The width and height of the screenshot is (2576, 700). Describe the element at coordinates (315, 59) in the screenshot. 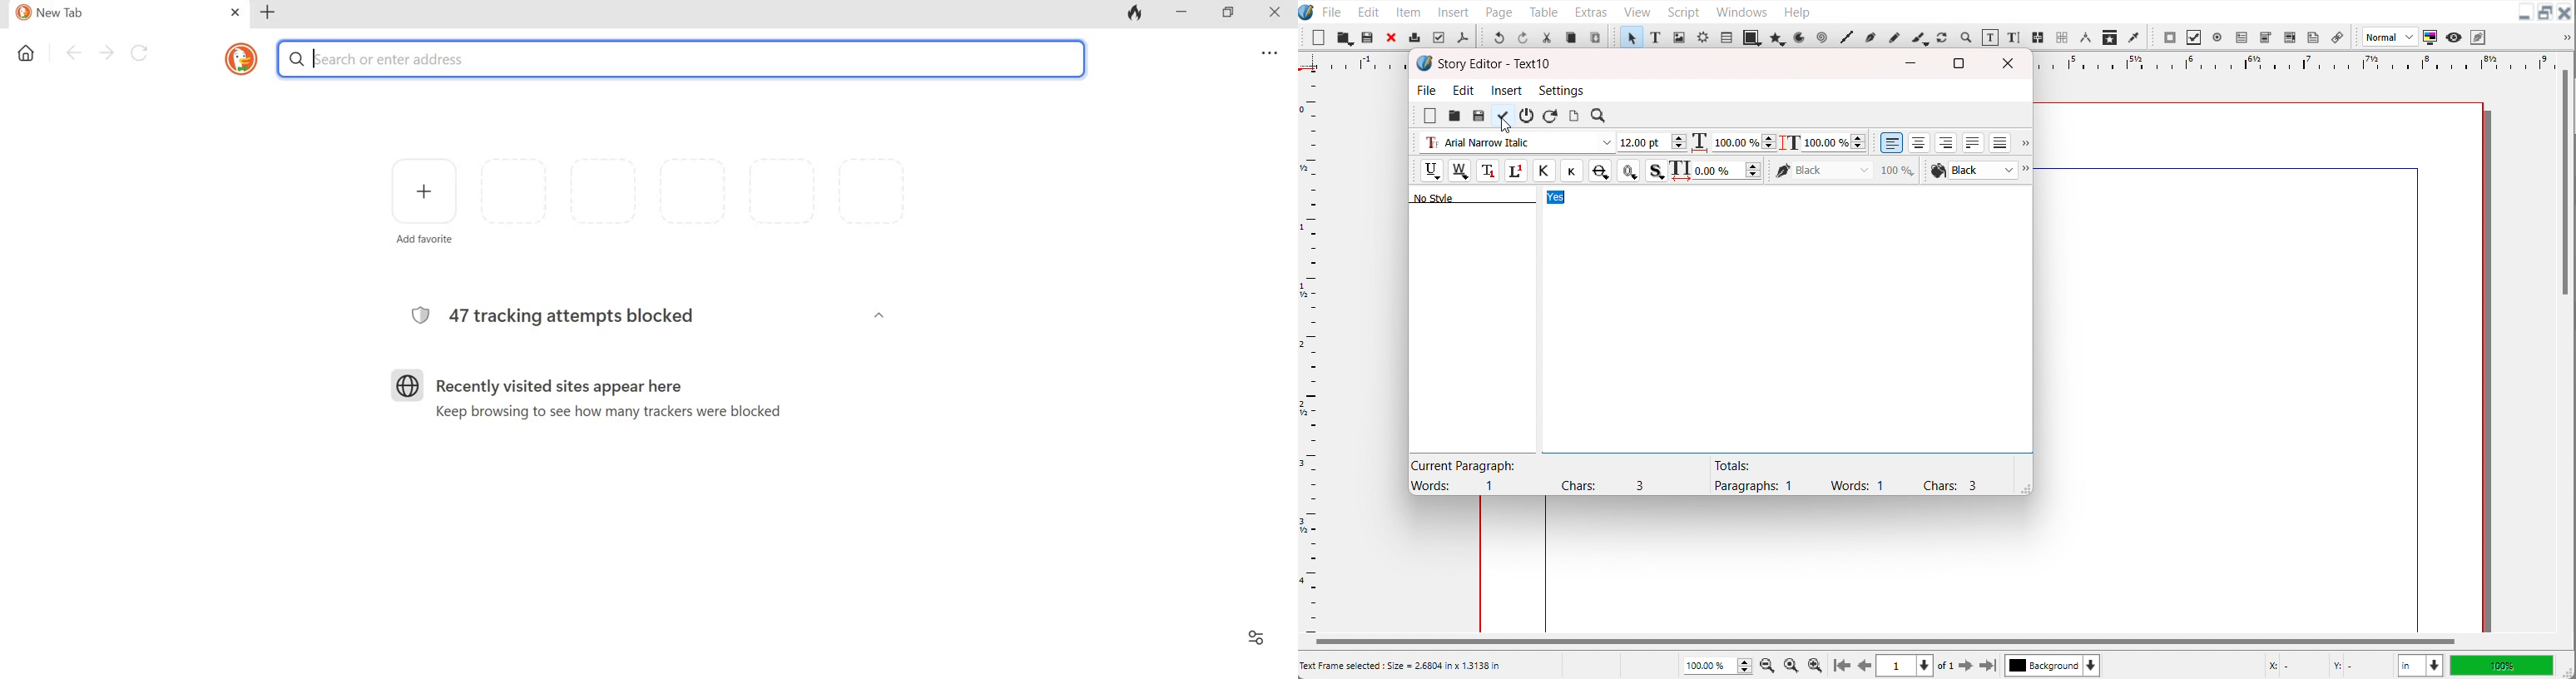

I see `typing cursor` at that location.